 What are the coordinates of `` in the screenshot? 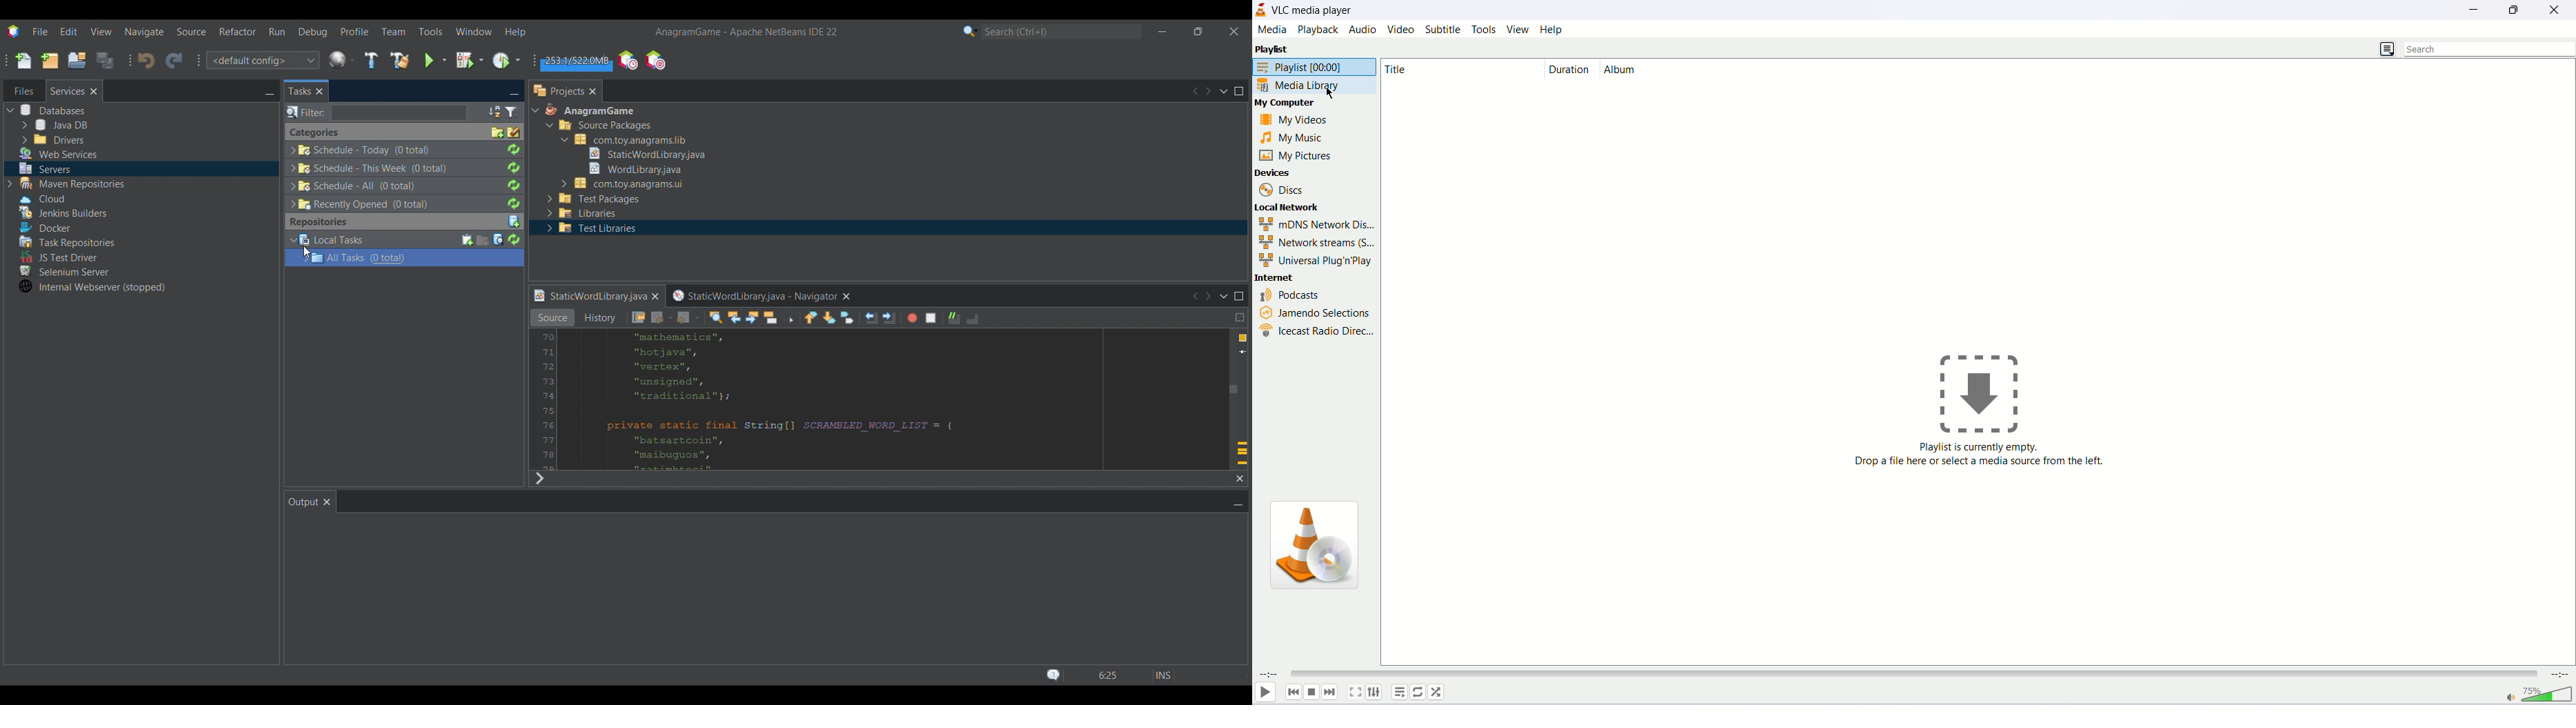 It's located at (808, 317).